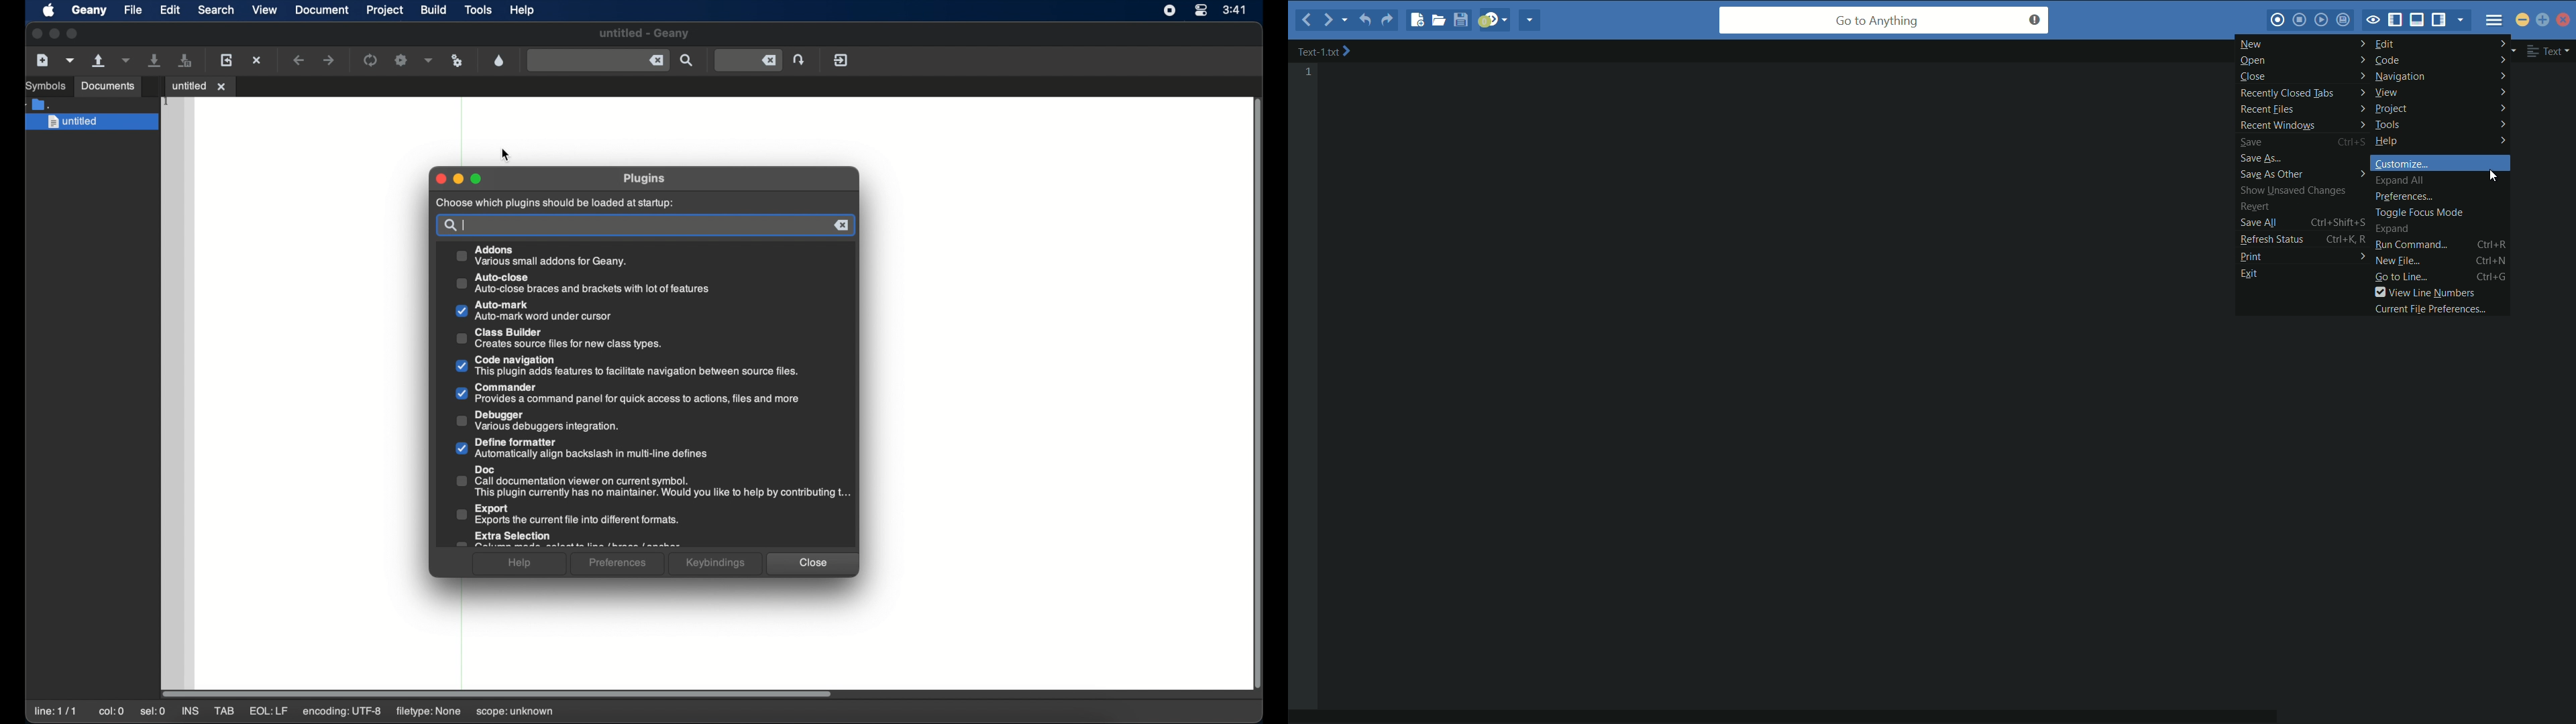 Image resolution: width=2576 pixels, height=728 pixels. Describe the element at coordinates (1327, 18) in the screenshot. I see `forward` at that location.